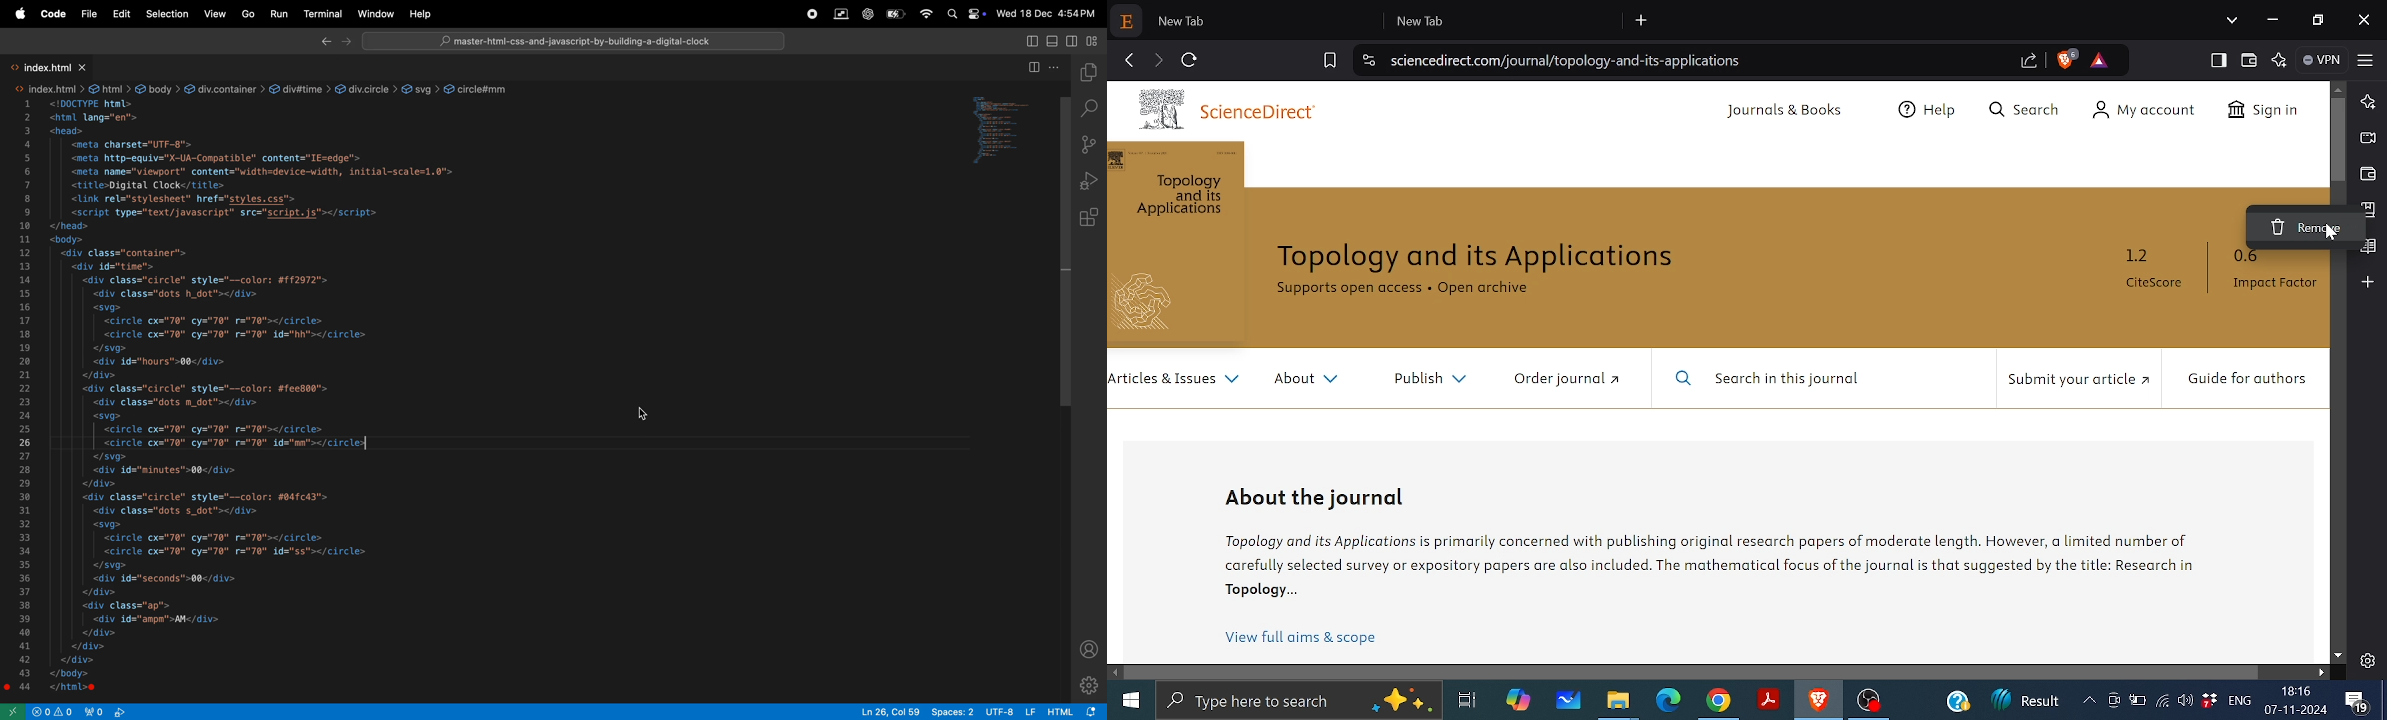 The image size is (2408, 728). Describe the element at coordinates (2367, 247) in the screenshot. I see `Reading list` at that location.